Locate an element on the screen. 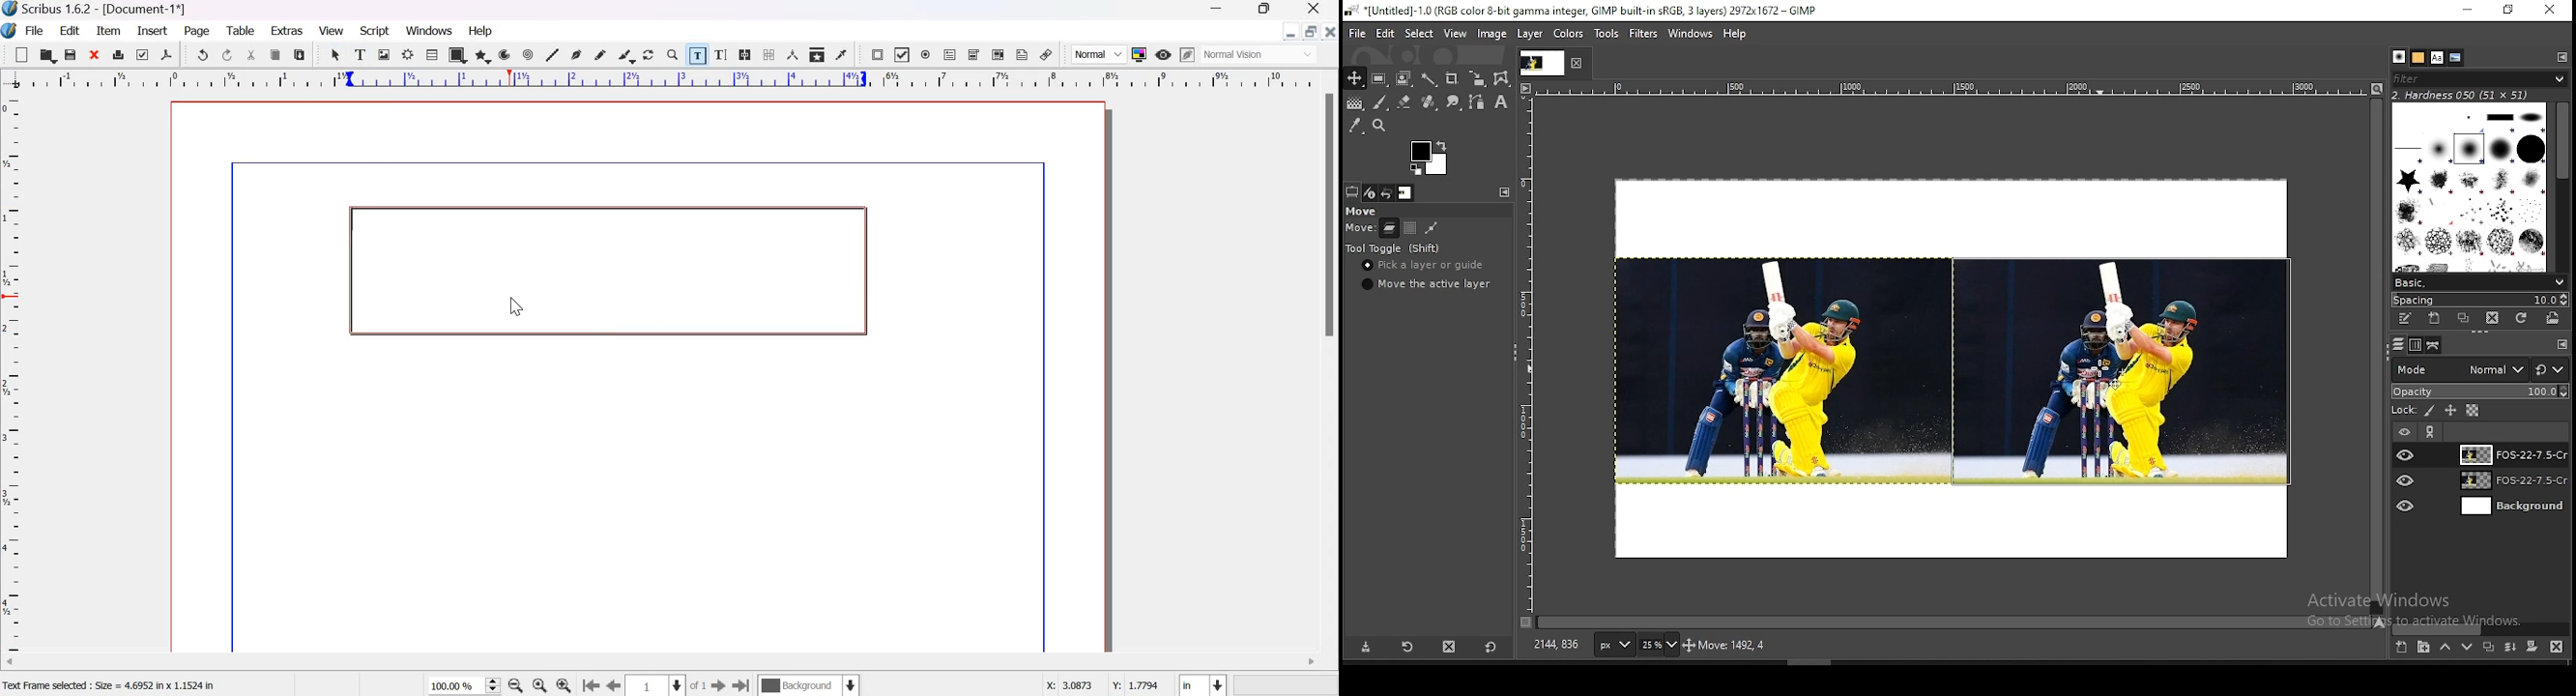 The width and height of the screenshot is (2576, 700). text is located at coordinates (2462, 94).